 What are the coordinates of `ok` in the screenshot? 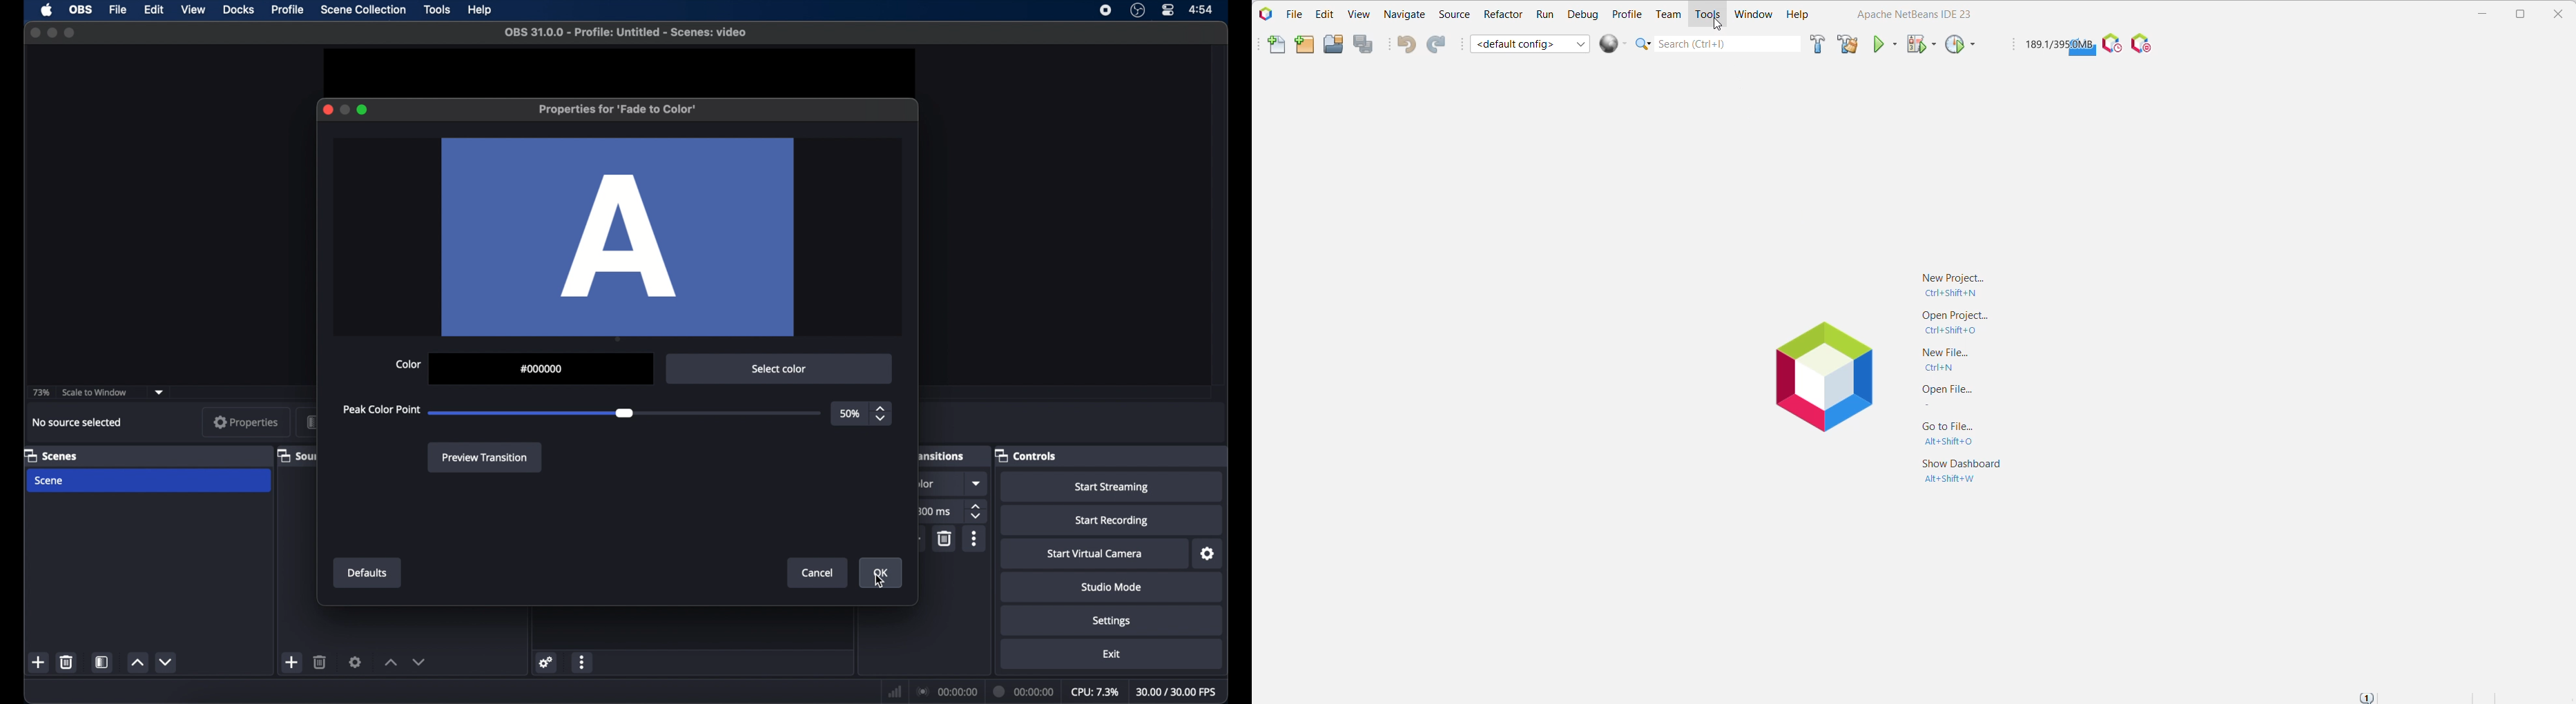 It's located at (882, 573).